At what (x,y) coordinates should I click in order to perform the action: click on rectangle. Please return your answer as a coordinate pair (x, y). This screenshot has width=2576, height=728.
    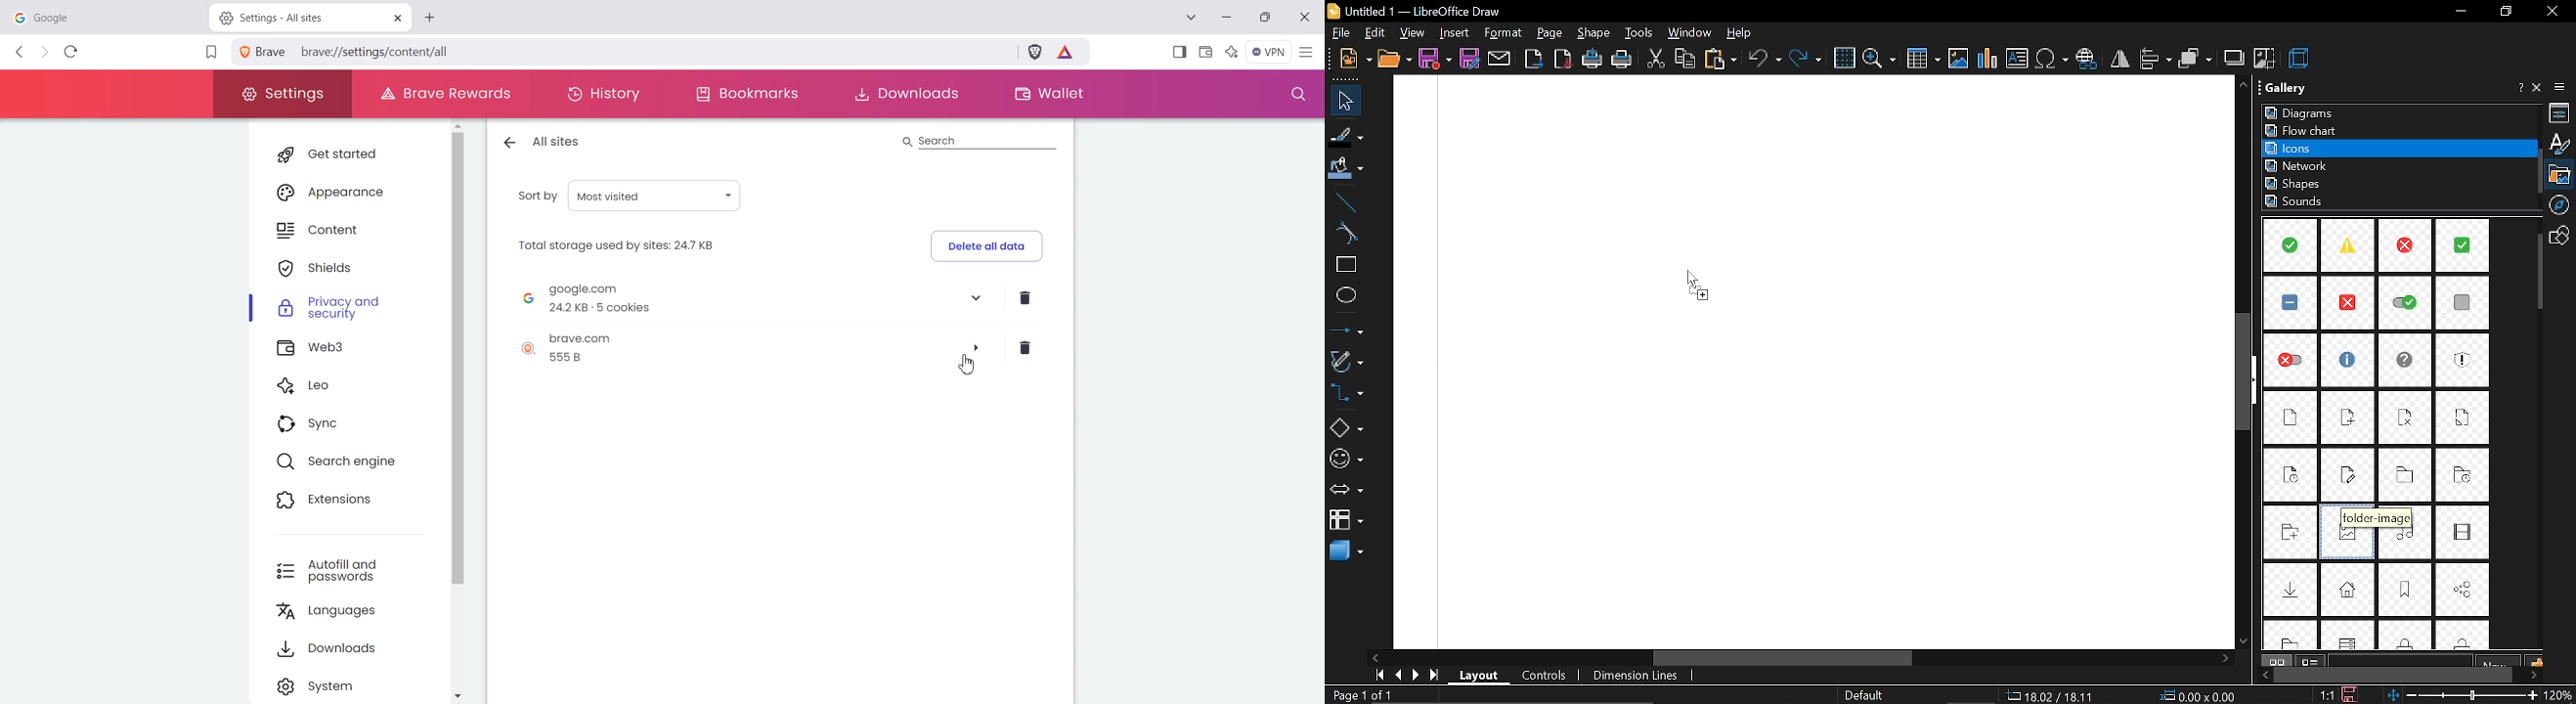
    Looking at the image, I should click on (1342, 265).